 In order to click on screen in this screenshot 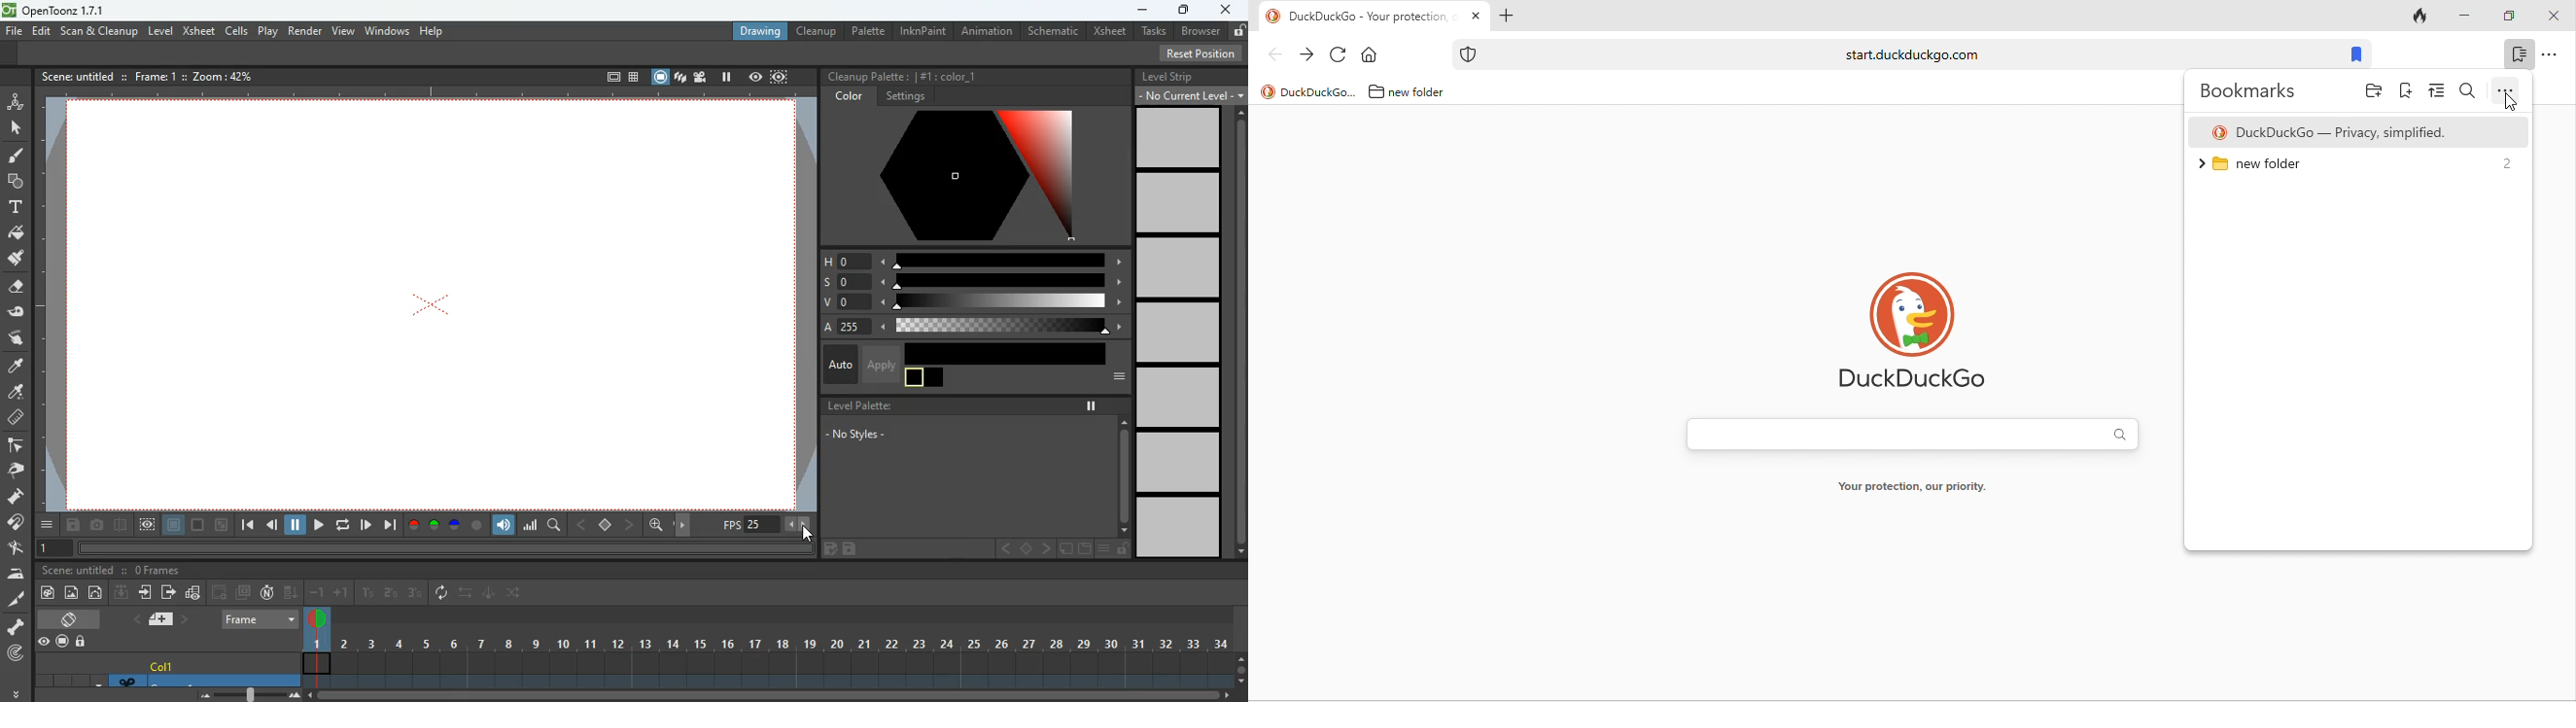, I will do `click(430, 303)`.